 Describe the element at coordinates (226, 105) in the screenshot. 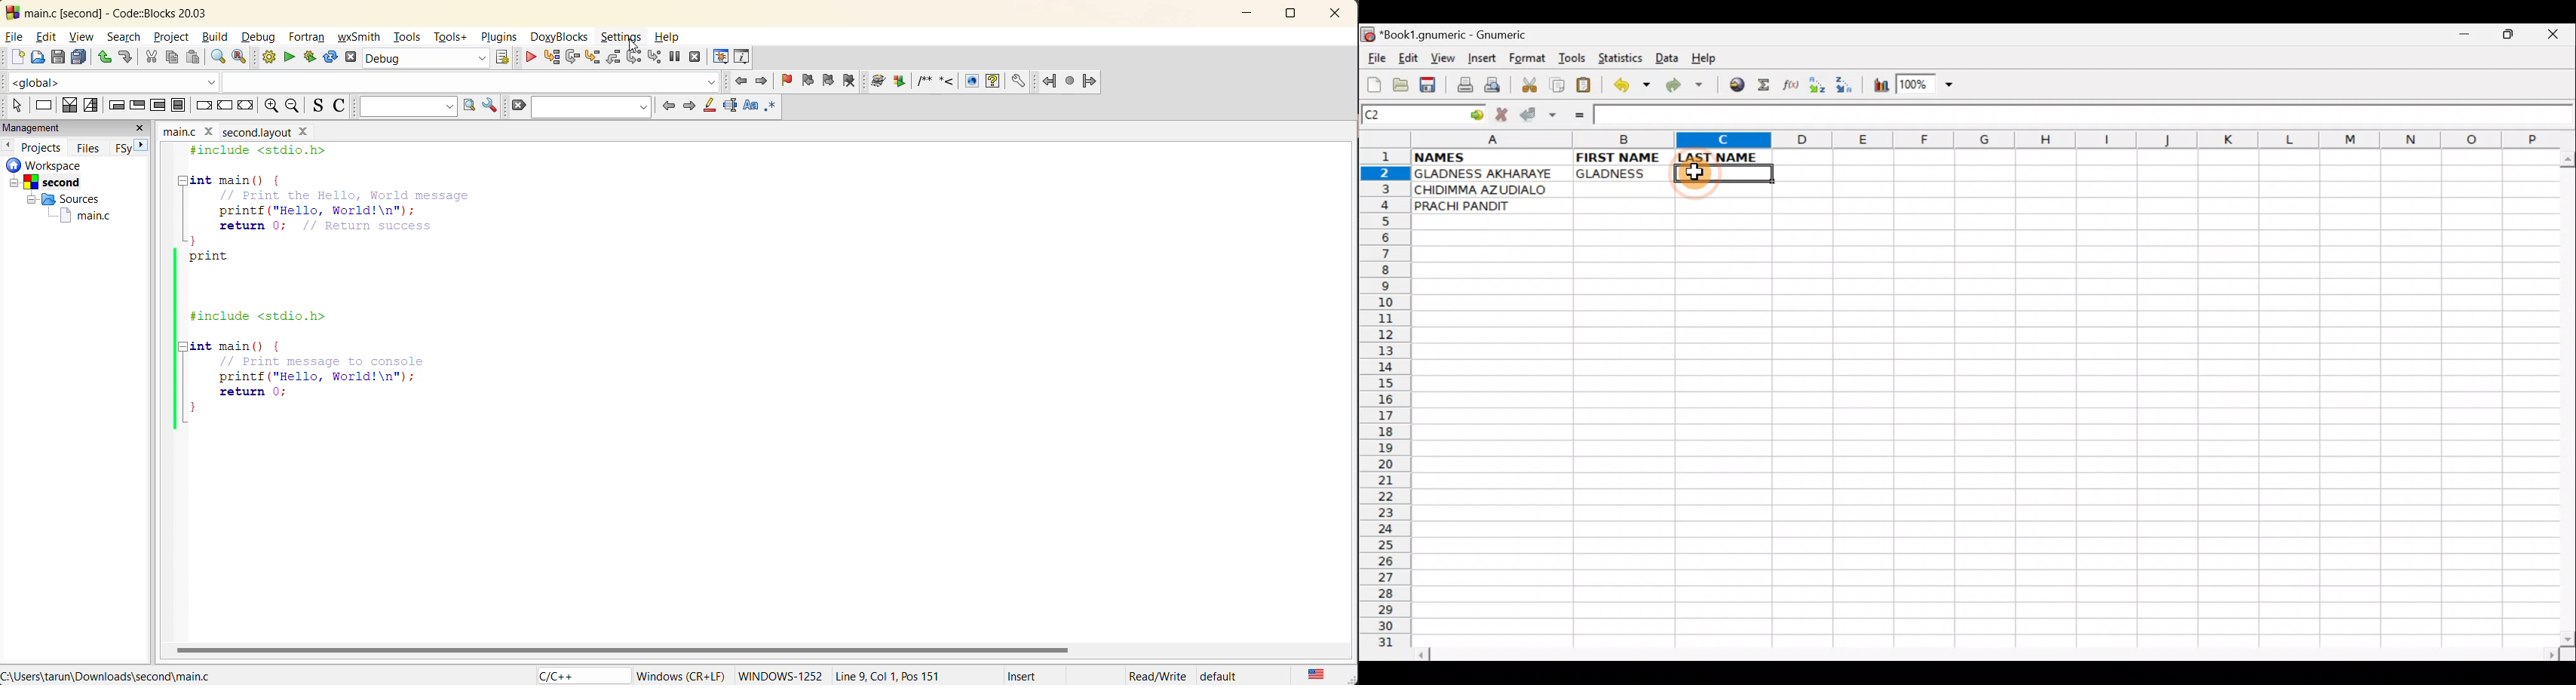

I see `continue instruction` at that location.